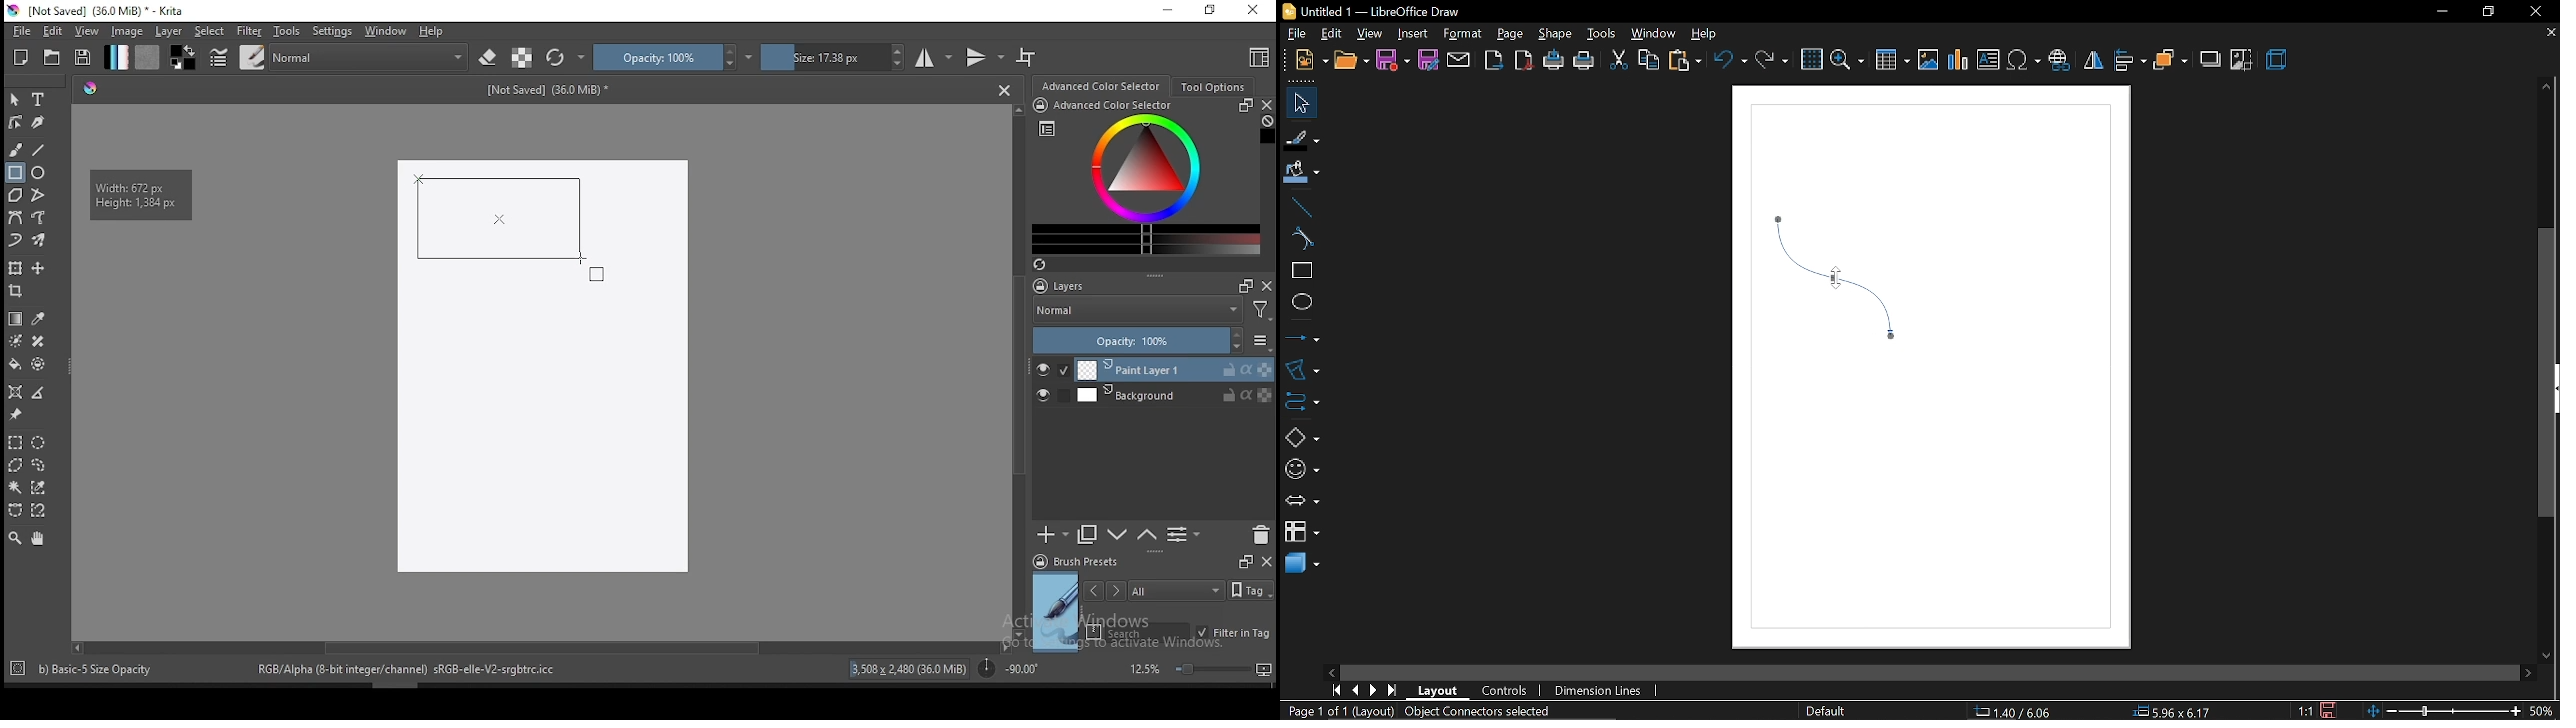 This screenshot has width=2576, height=728. Describe the element at coordinates (15, 537) in the screenshot. I see `zoom tool` at that location.